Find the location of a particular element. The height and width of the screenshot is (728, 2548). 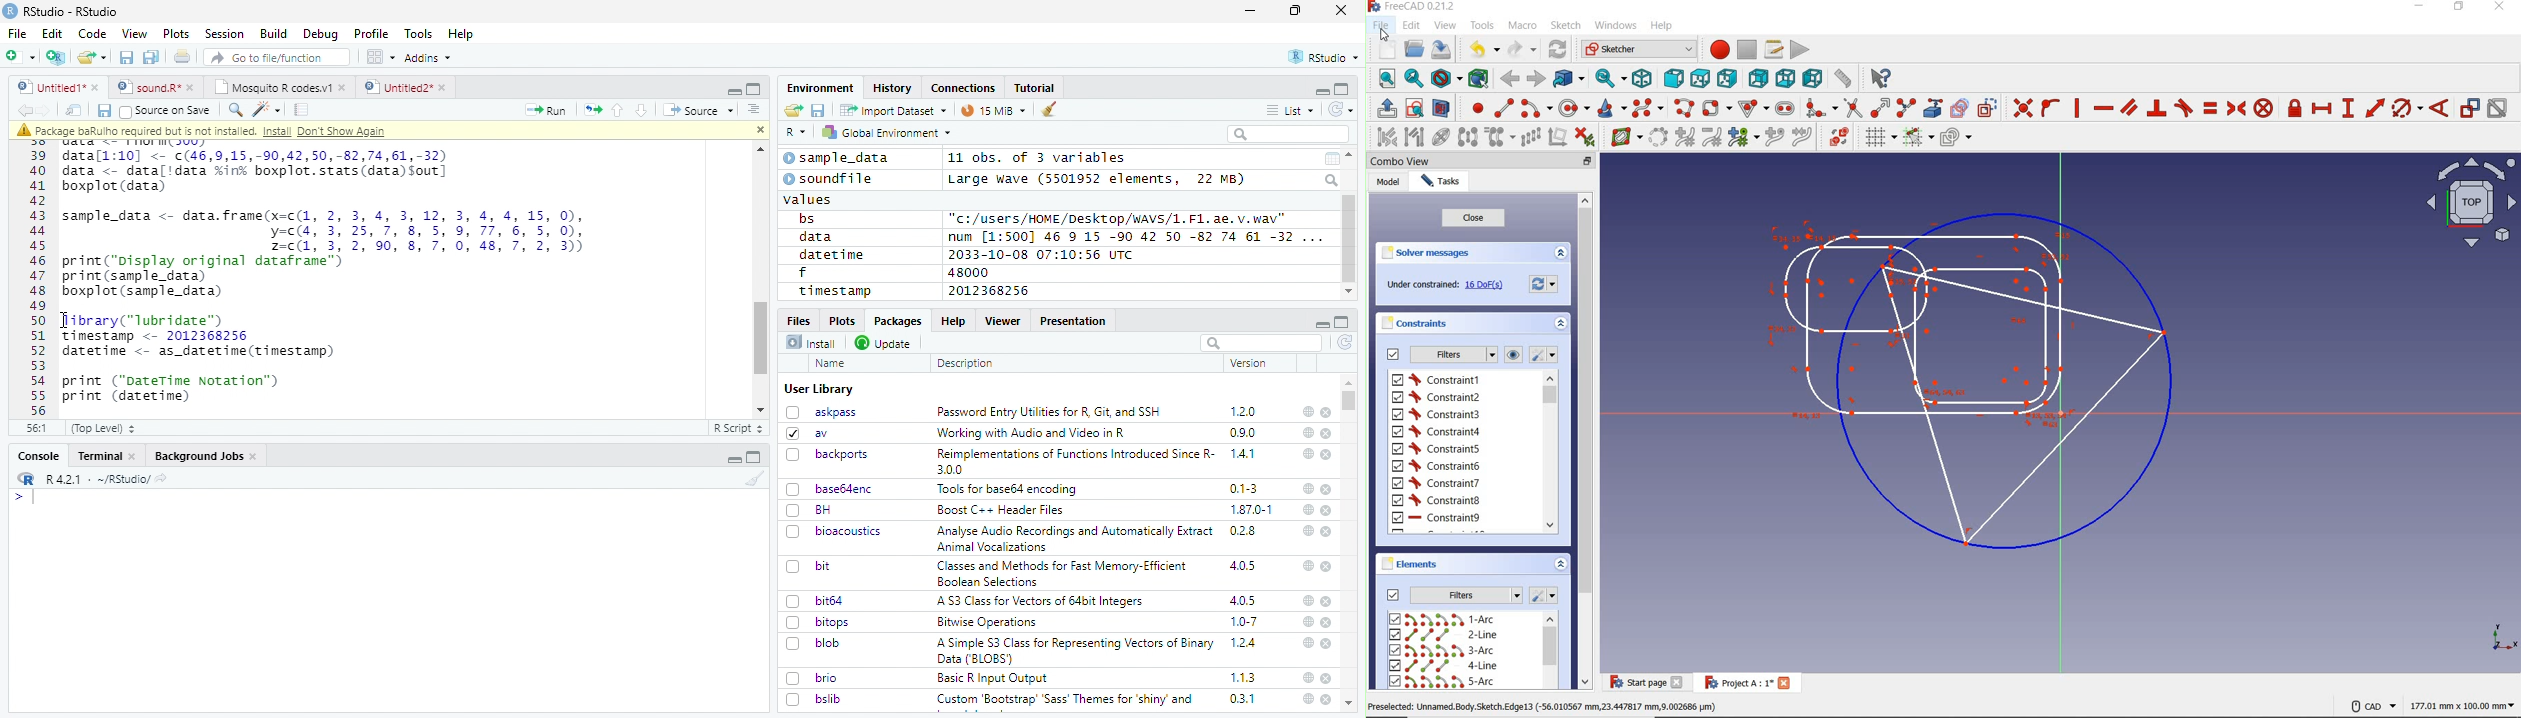

0.1-3 is located at coordinates (1247, 488).